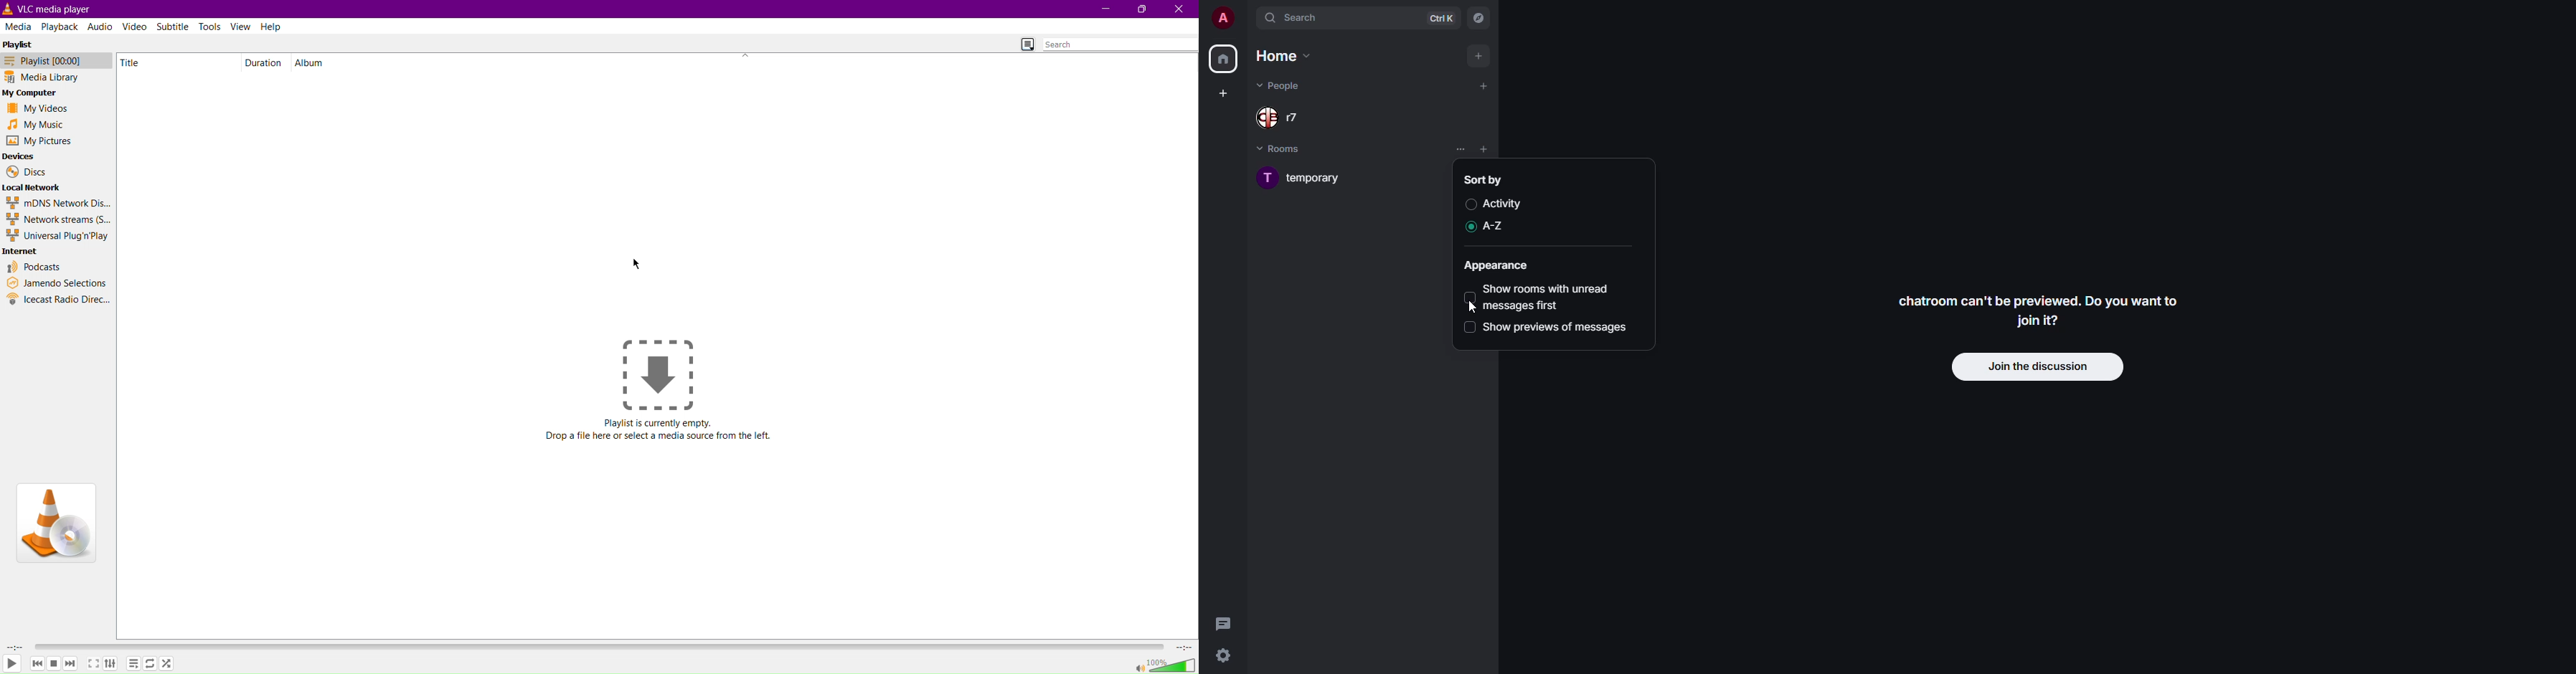 The height and width of the screenshot is (700, 2576). Describe the element at coordinates (1103, 9) in the screenshot. I see `Minimize` at that location.